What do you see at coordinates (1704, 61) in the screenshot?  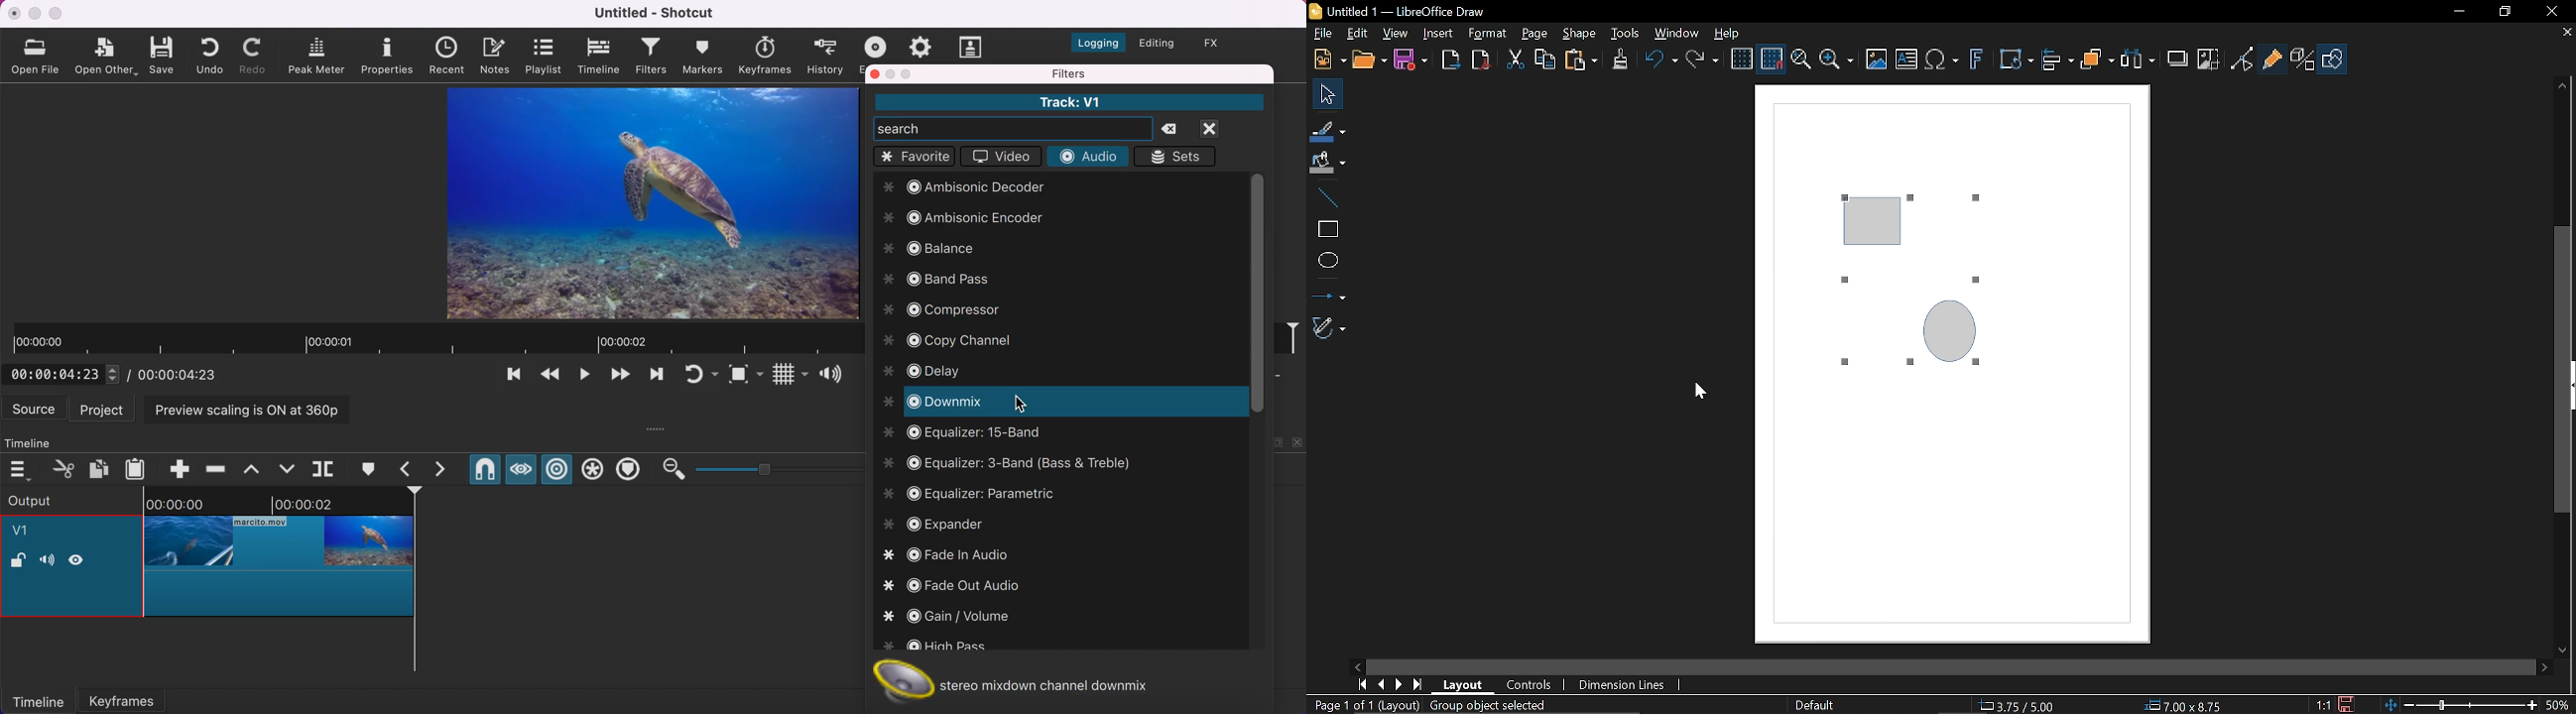 I see `Redo` at bounding box center [1704, 61].